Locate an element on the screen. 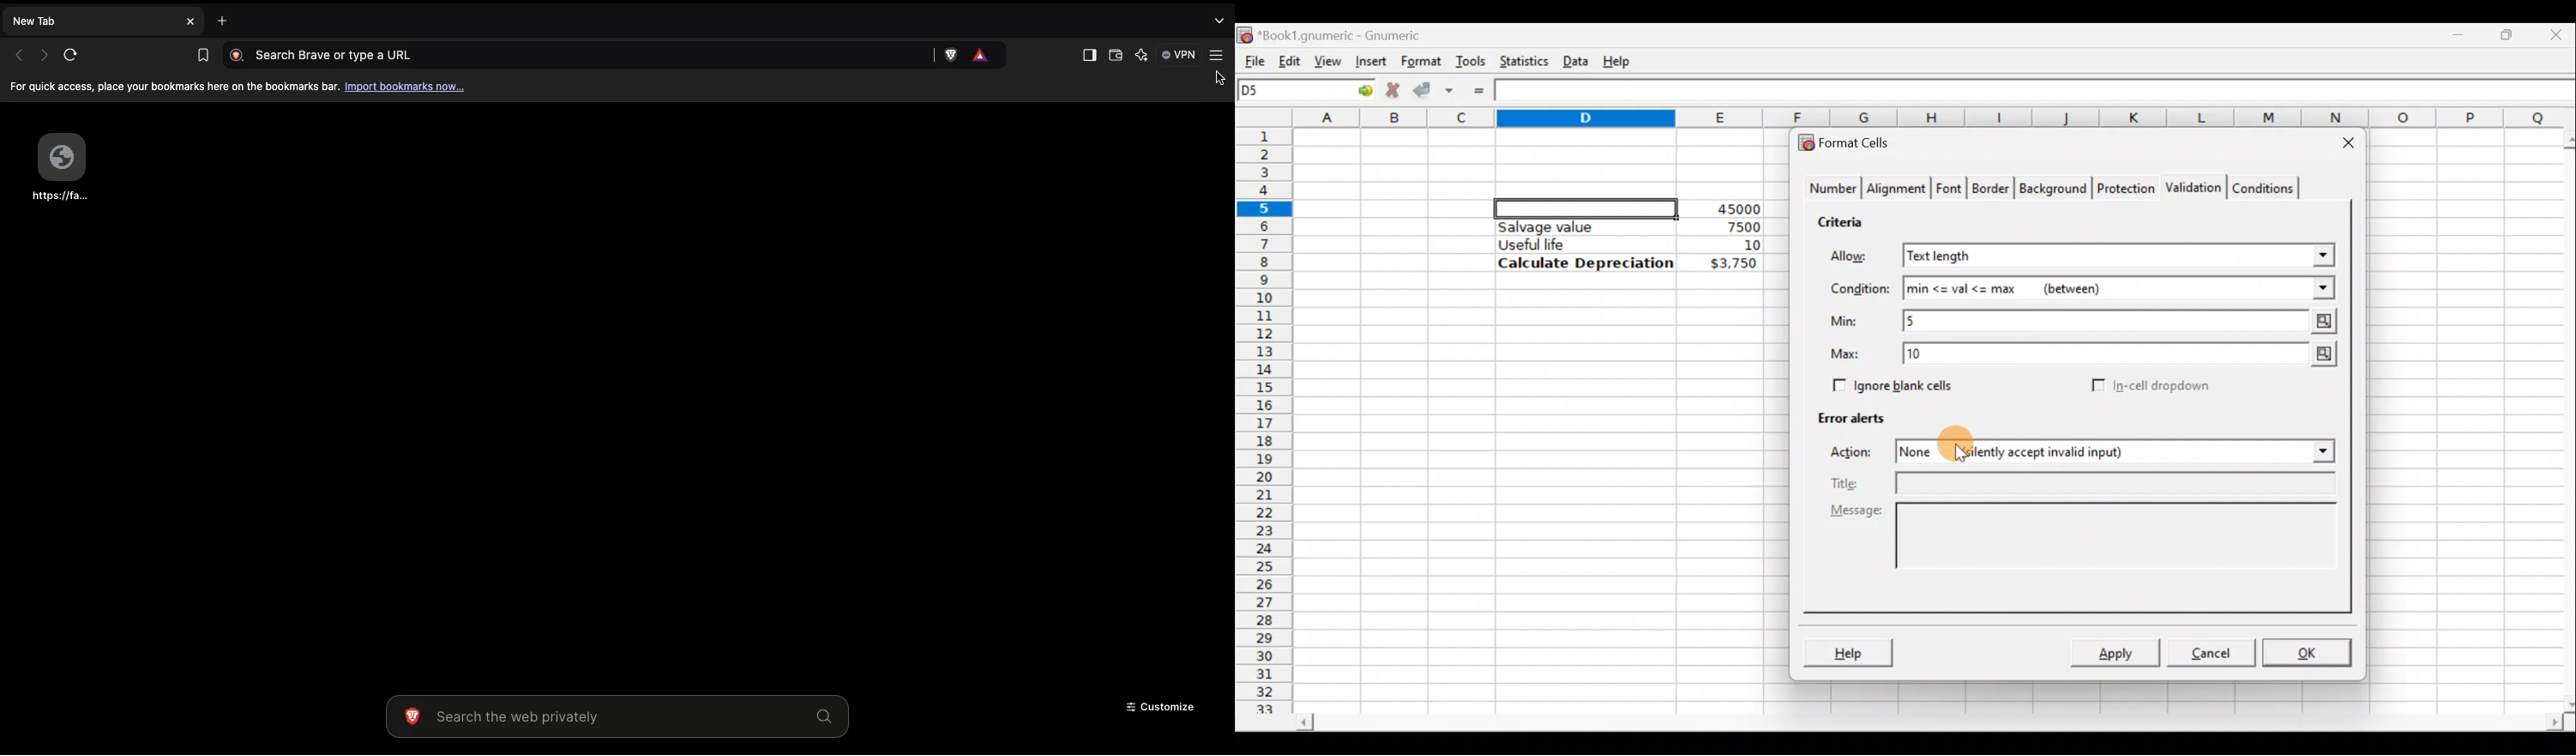 This screenshot has height=756, width=2576. Min is located at coordinates (1847, 321).